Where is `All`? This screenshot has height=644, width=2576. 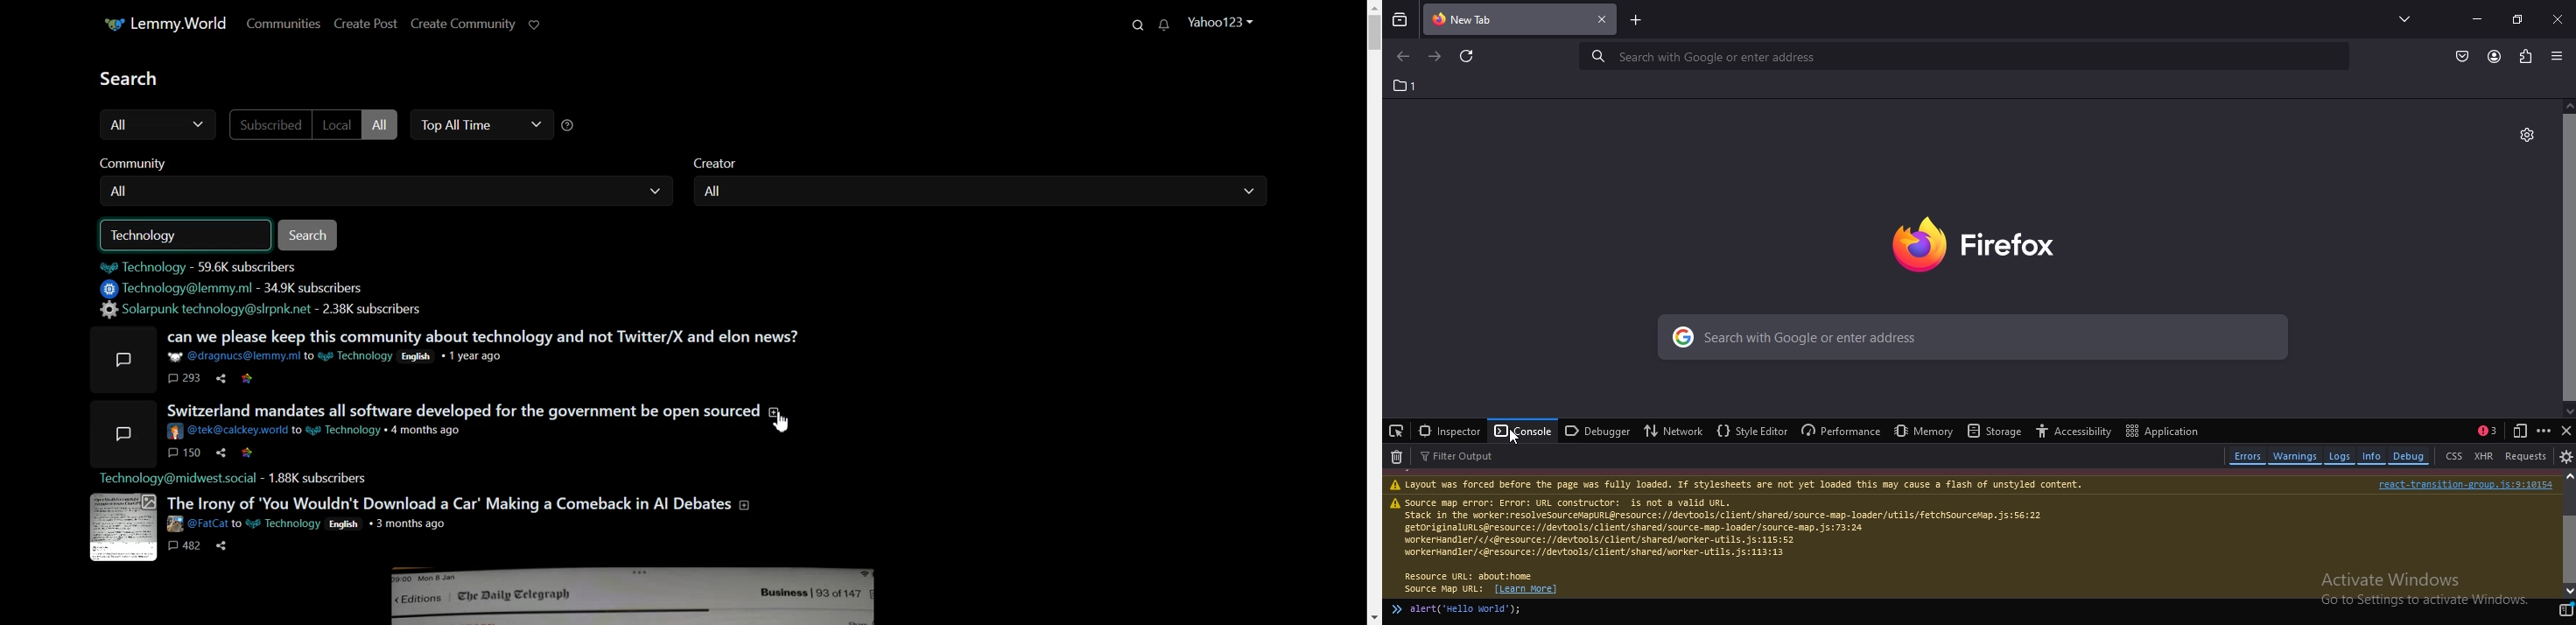 All is located at coordinates (981, 192).